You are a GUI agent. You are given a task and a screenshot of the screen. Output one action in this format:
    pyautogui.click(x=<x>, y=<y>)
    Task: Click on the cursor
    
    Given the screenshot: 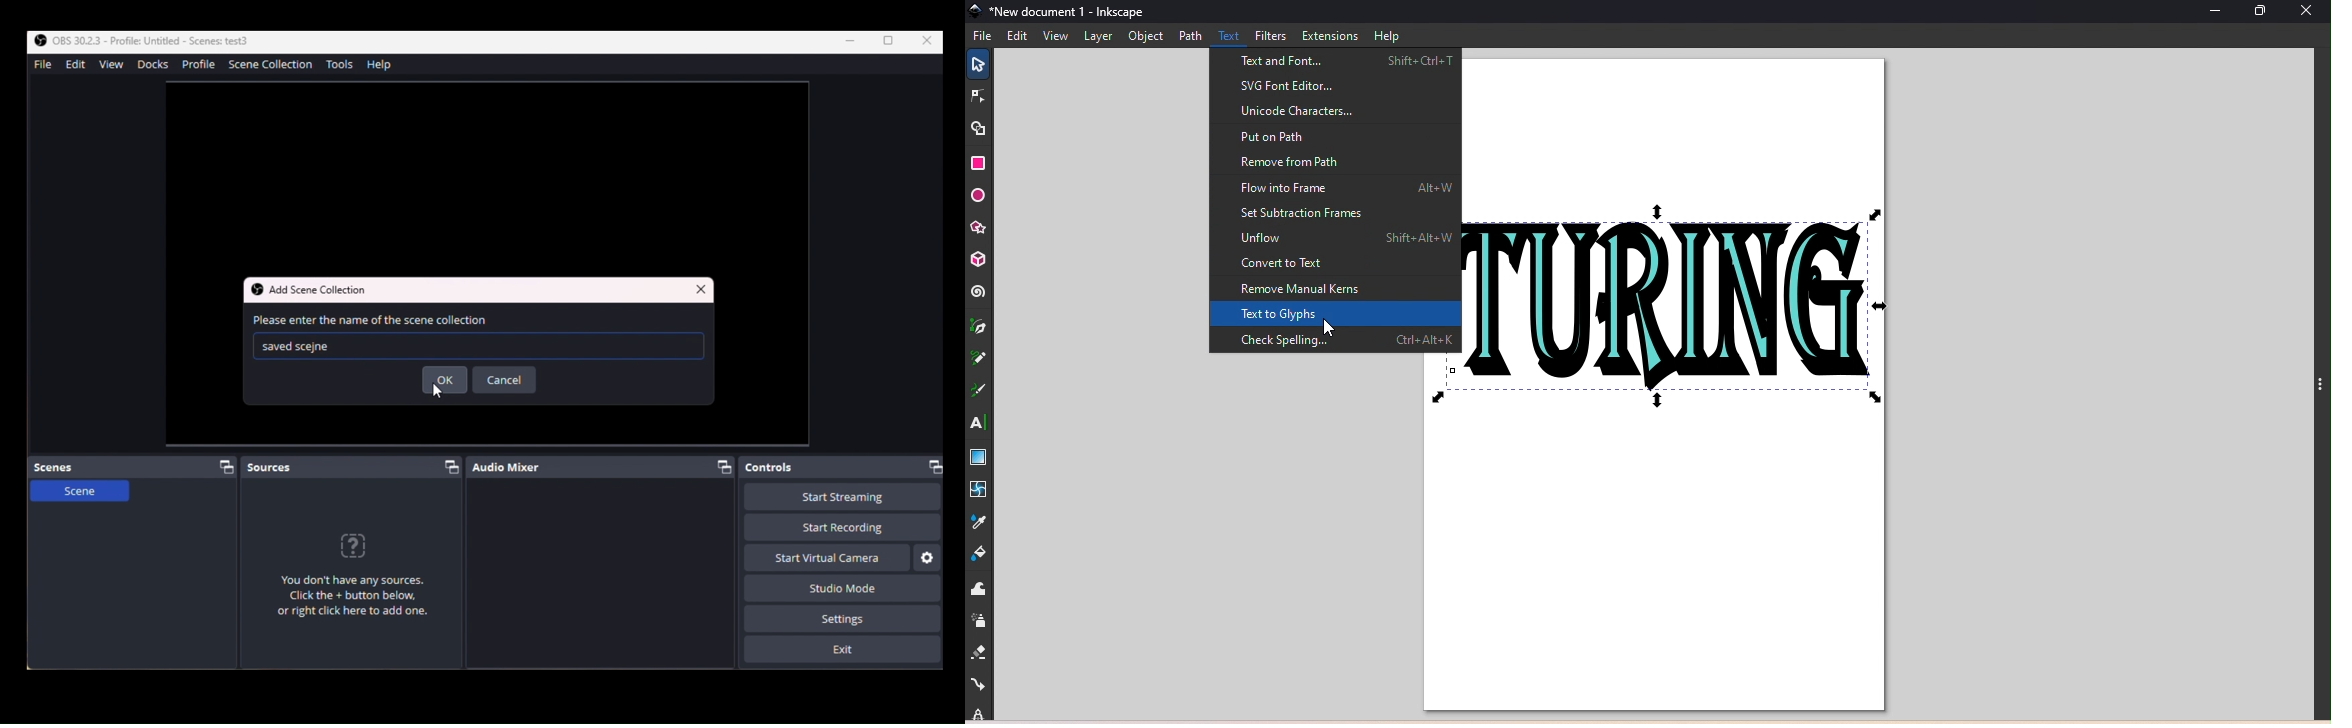 What is the action you would take?
    pyautogui.click(x=442, y=396)
    